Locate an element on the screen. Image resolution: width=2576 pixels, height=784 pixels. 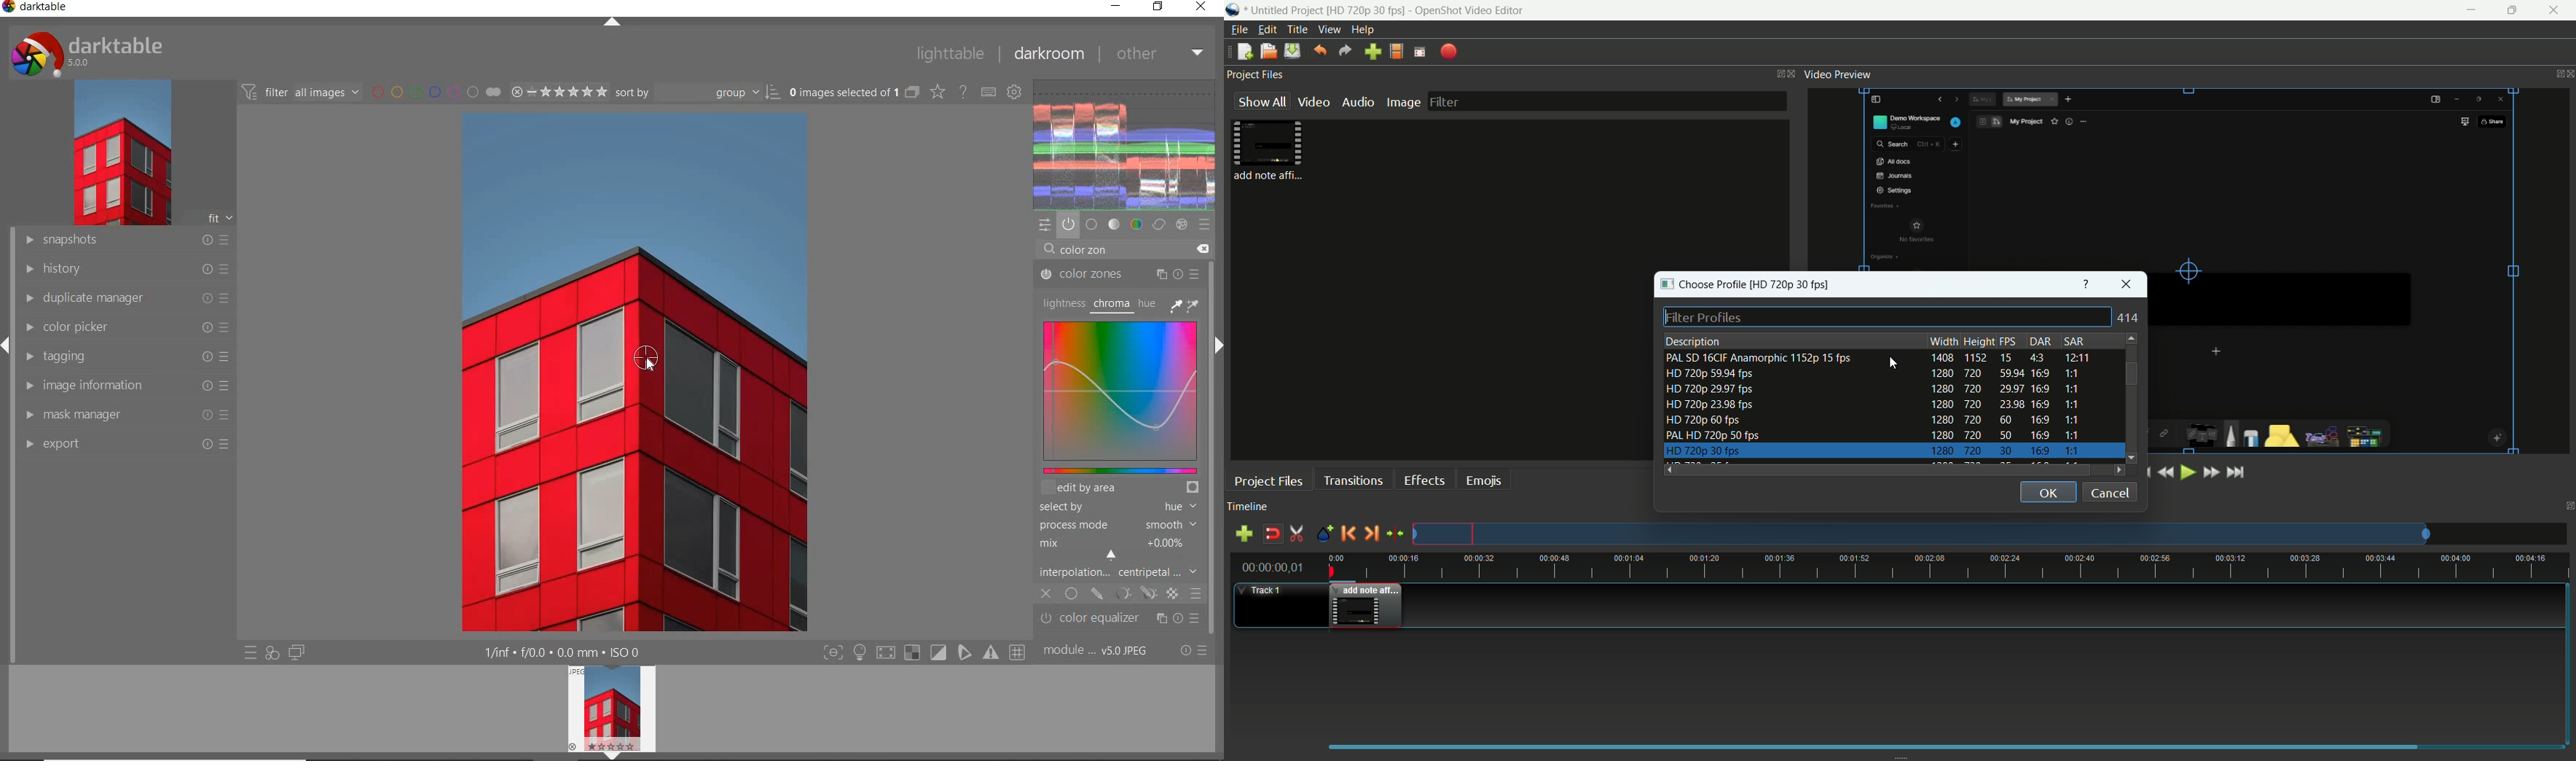
center the timeline on the playhead is located at coordinates (1396, 534).